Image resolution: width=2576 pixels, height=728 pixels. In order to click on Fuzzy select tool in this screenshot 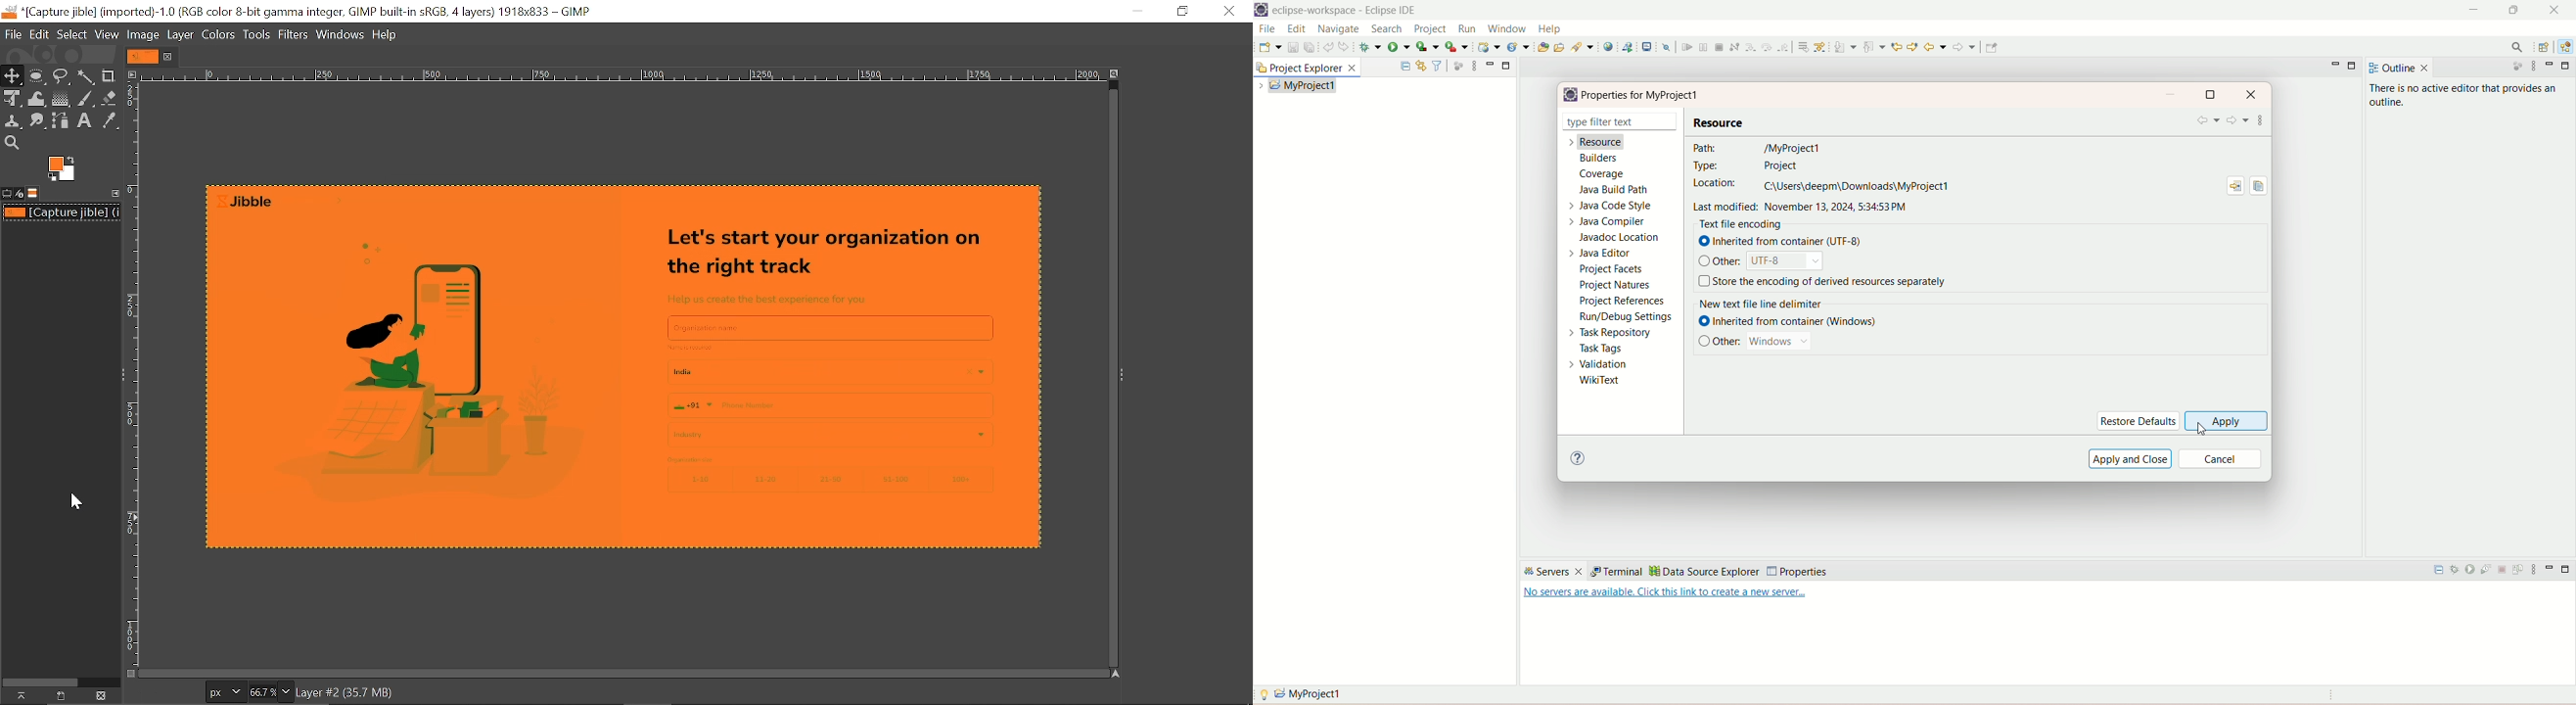, I will do `click(87, 76)`.